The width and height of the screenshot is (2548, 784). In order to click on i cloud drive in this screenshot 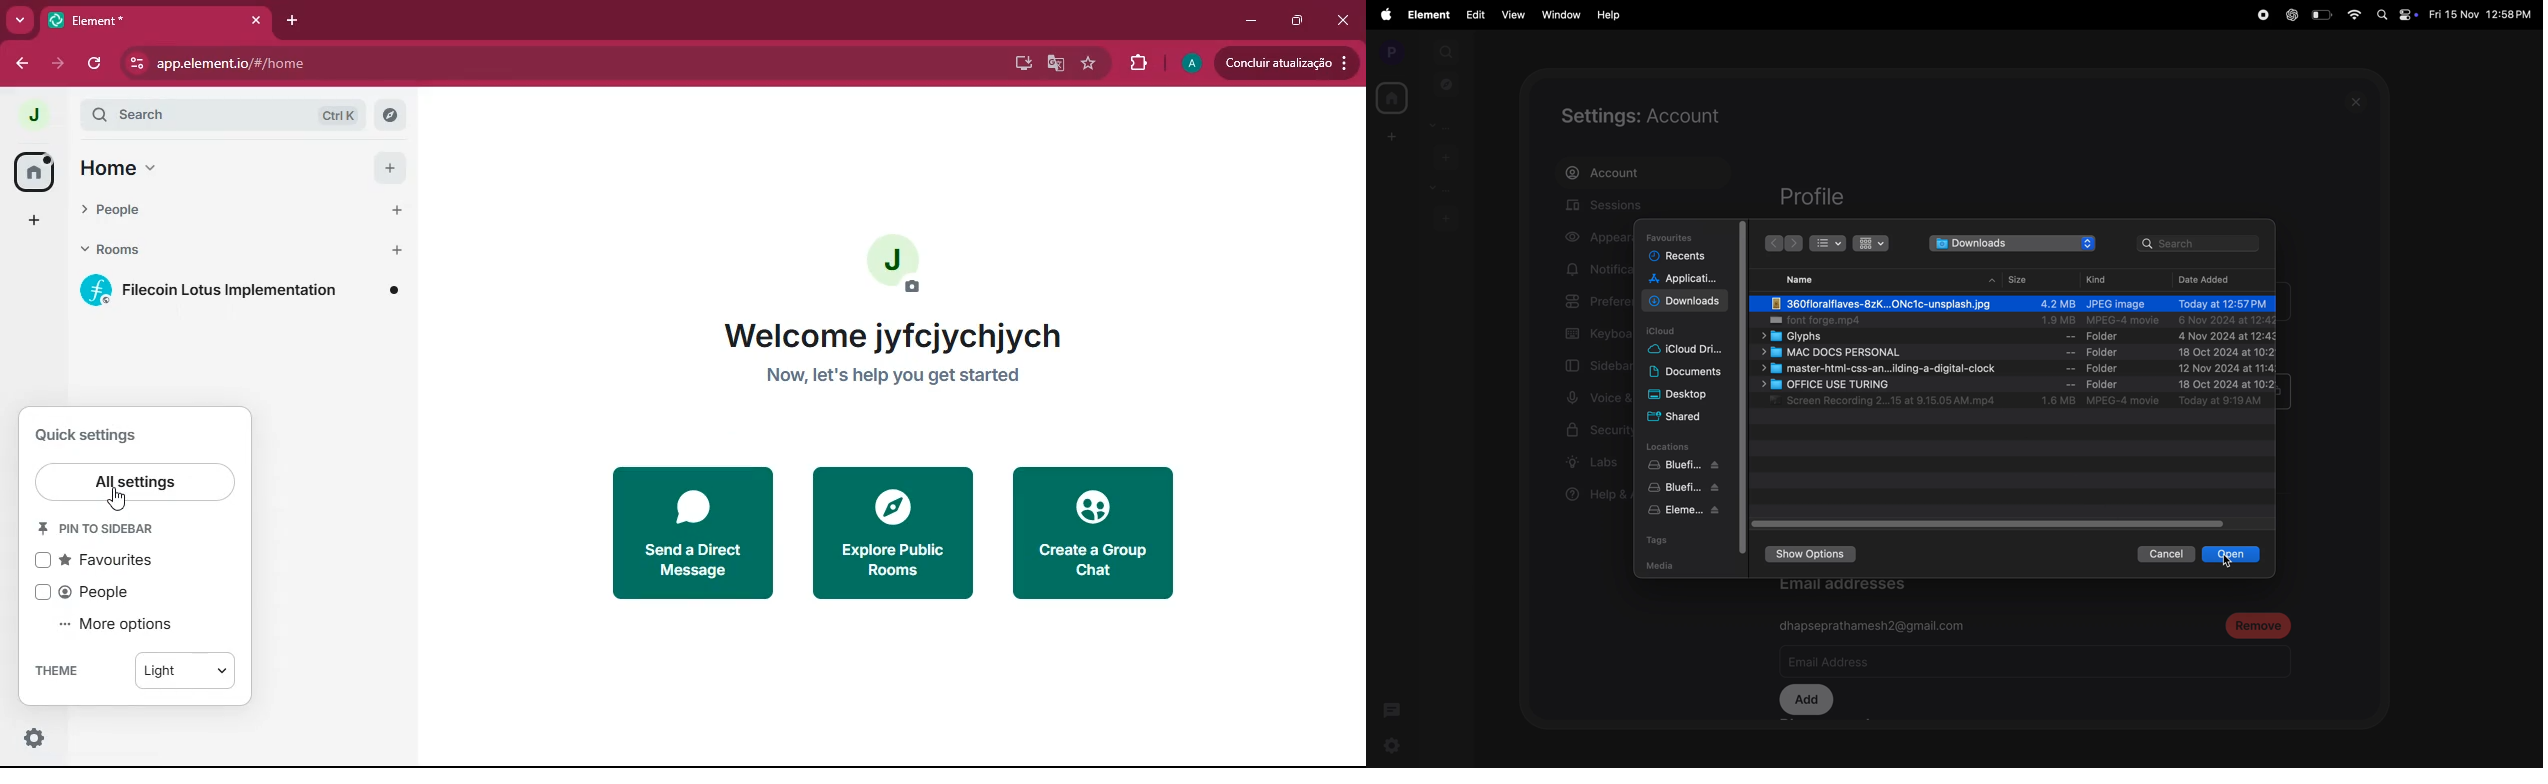, I will do `click(1689, 351)`.